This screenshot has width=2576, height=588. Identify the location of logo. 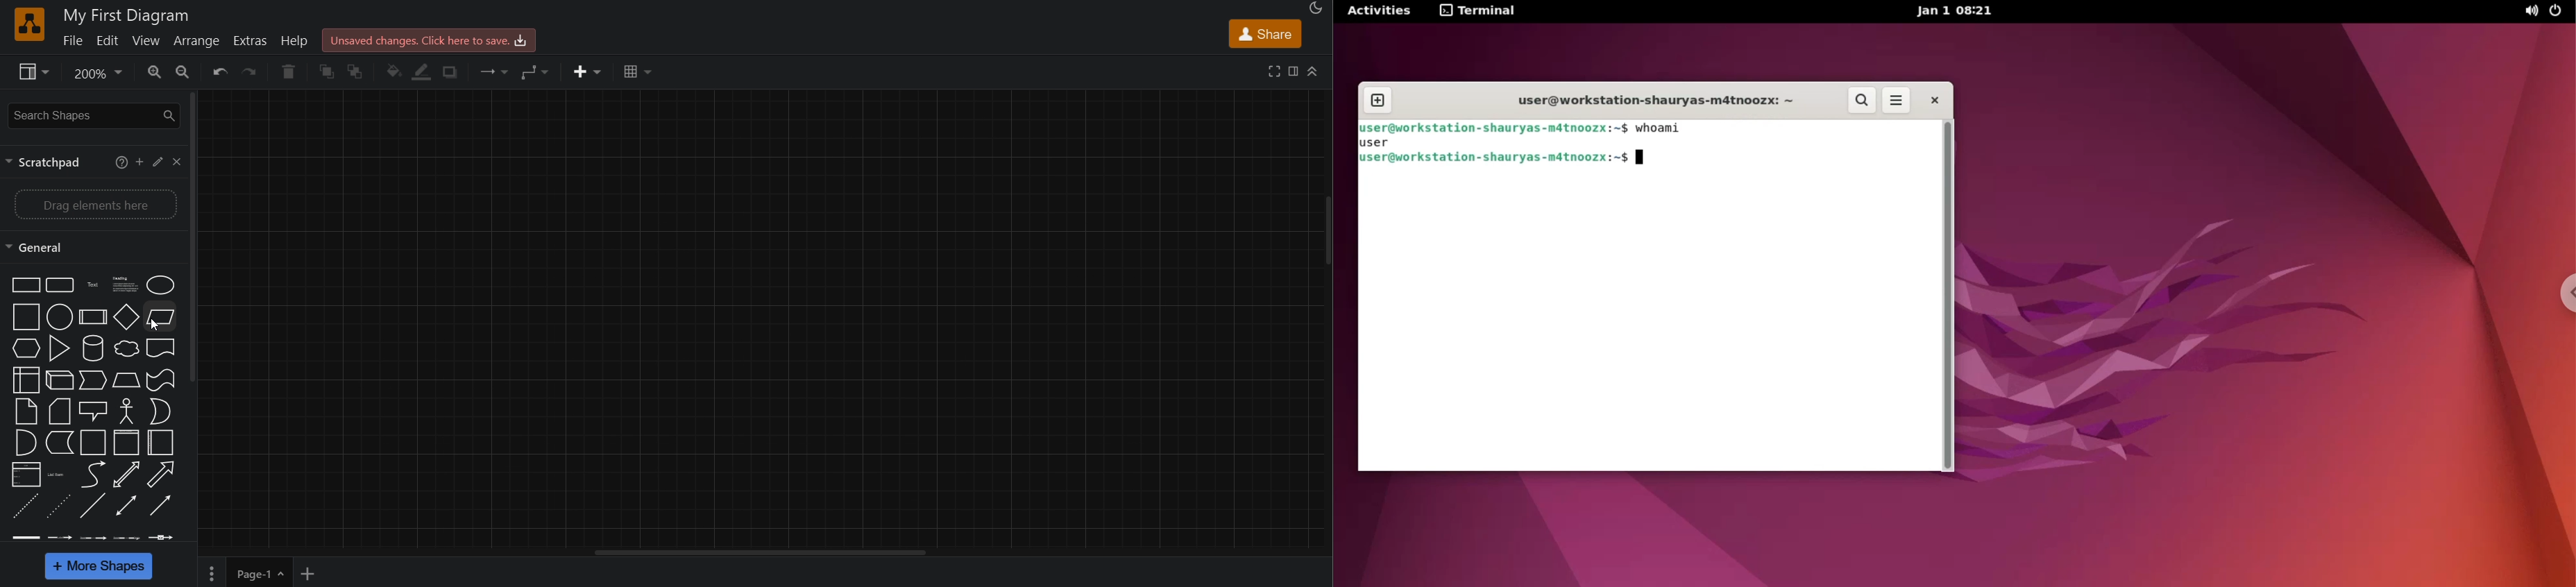
(27, 22).